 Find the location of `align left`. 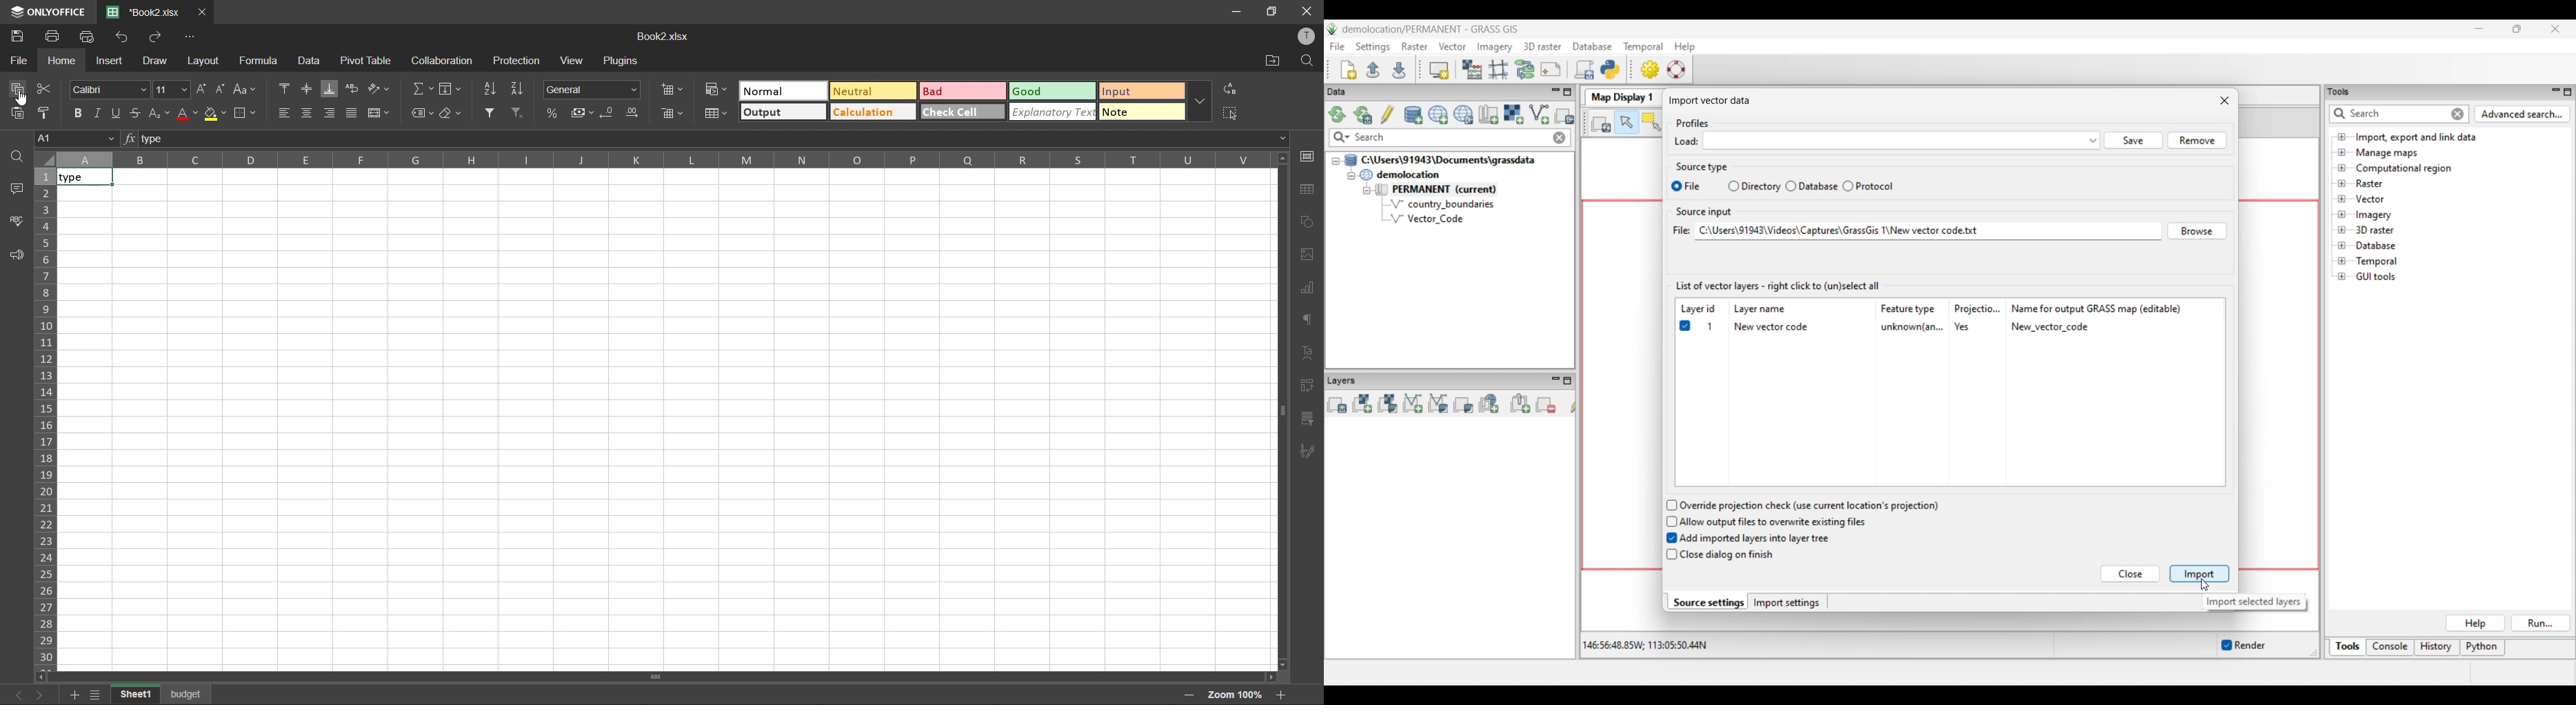

align left is located at coordinates (285, 112).